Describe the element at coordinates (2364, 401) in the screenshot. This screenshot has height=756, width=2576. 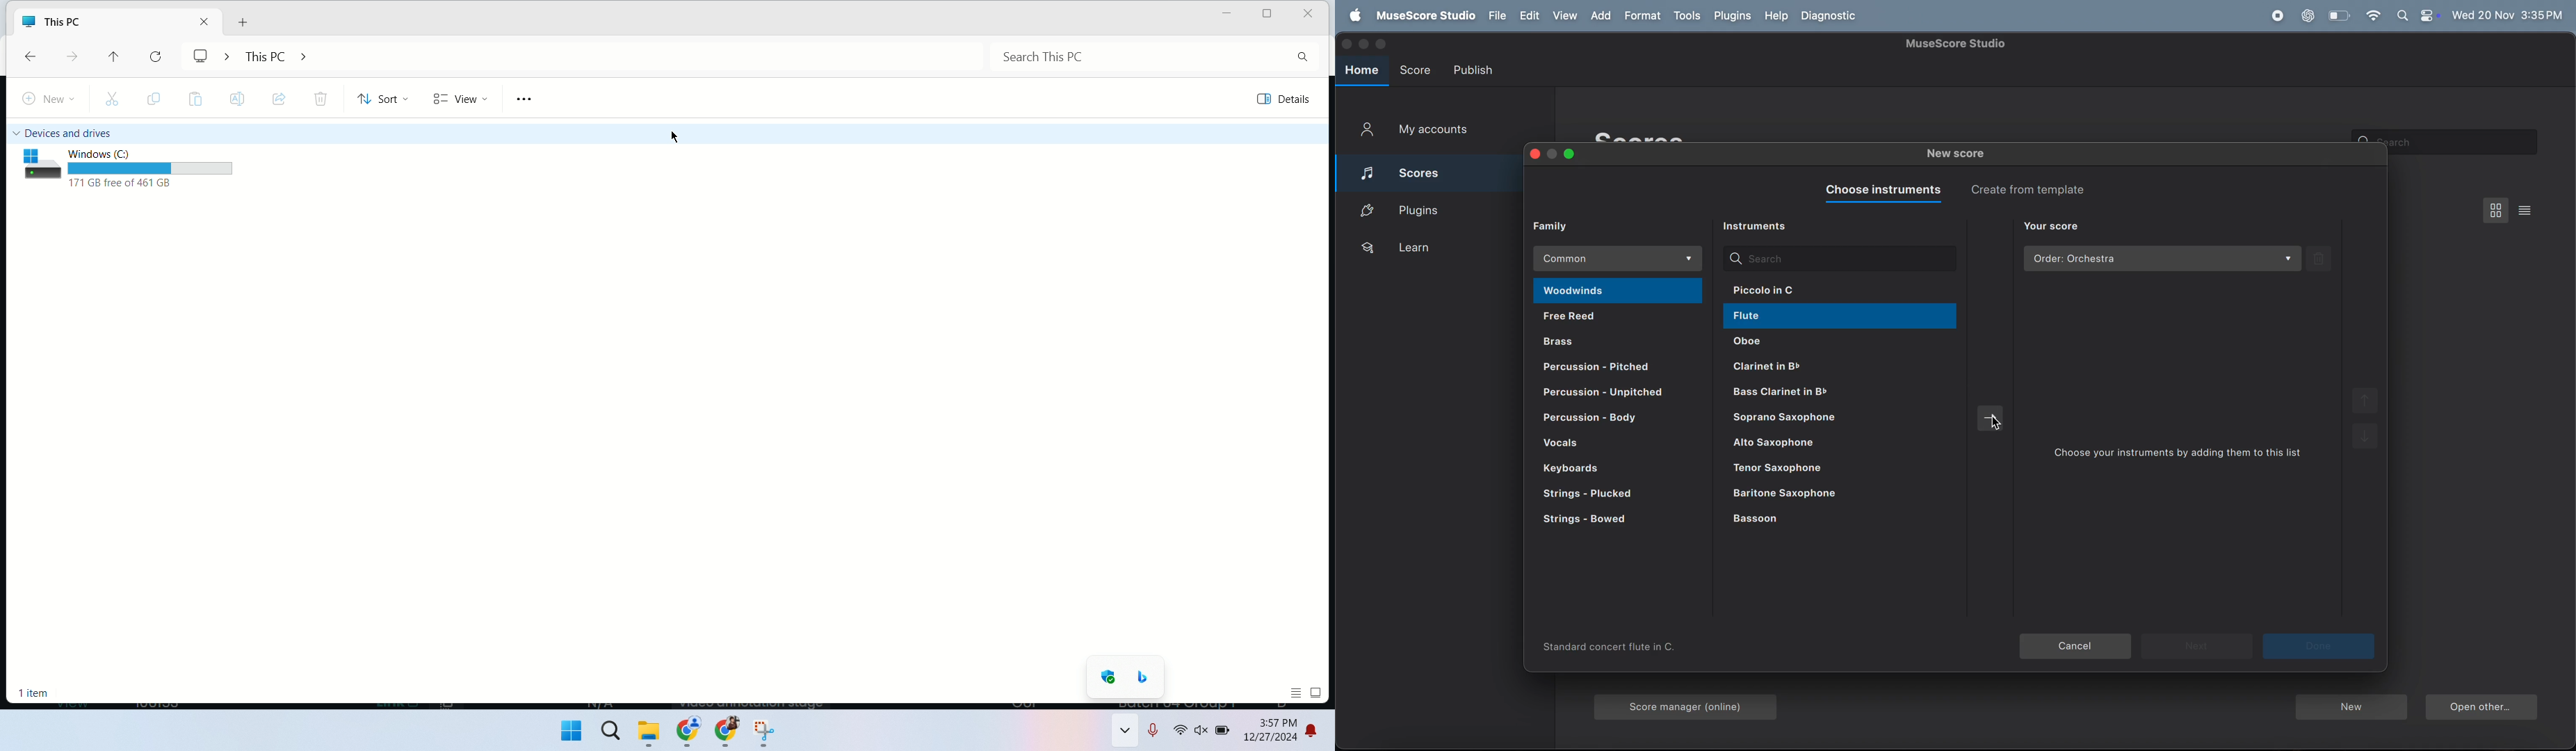
I see `up` at that location.